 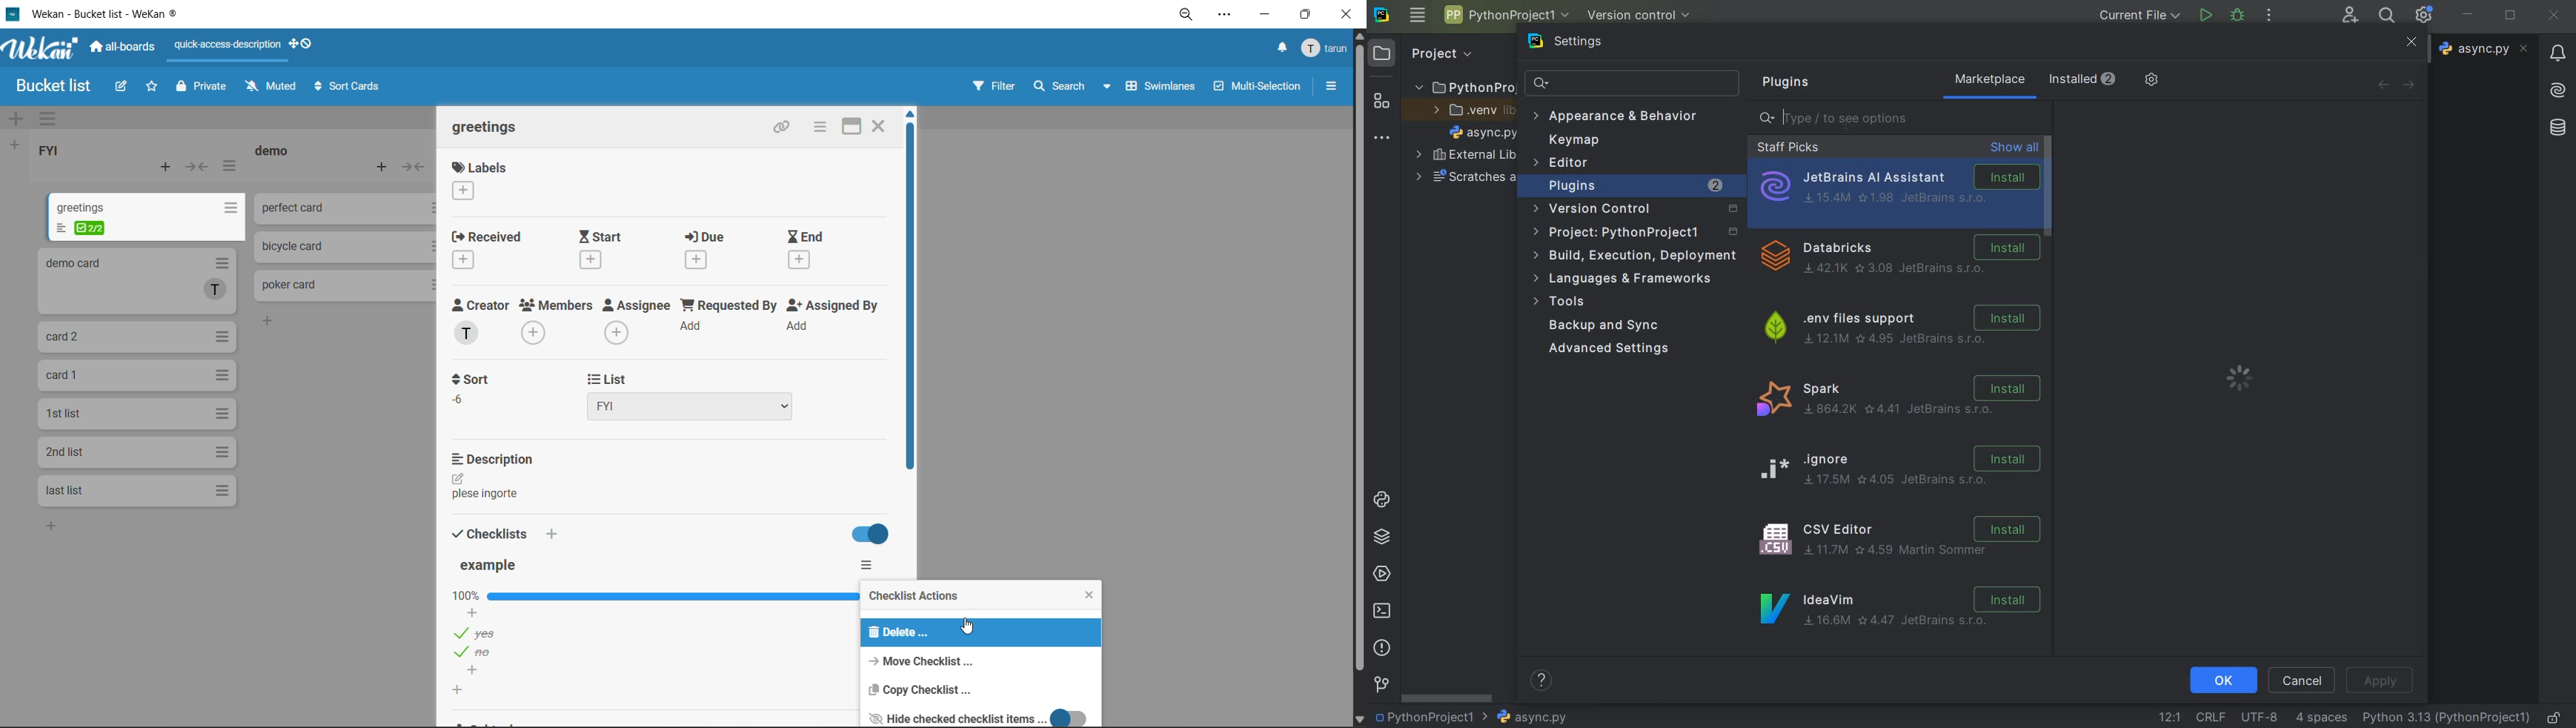 What do you see at coordinates (2218, 681) in the screenshot?
I see `ok` at bounding box center [2218, 681].